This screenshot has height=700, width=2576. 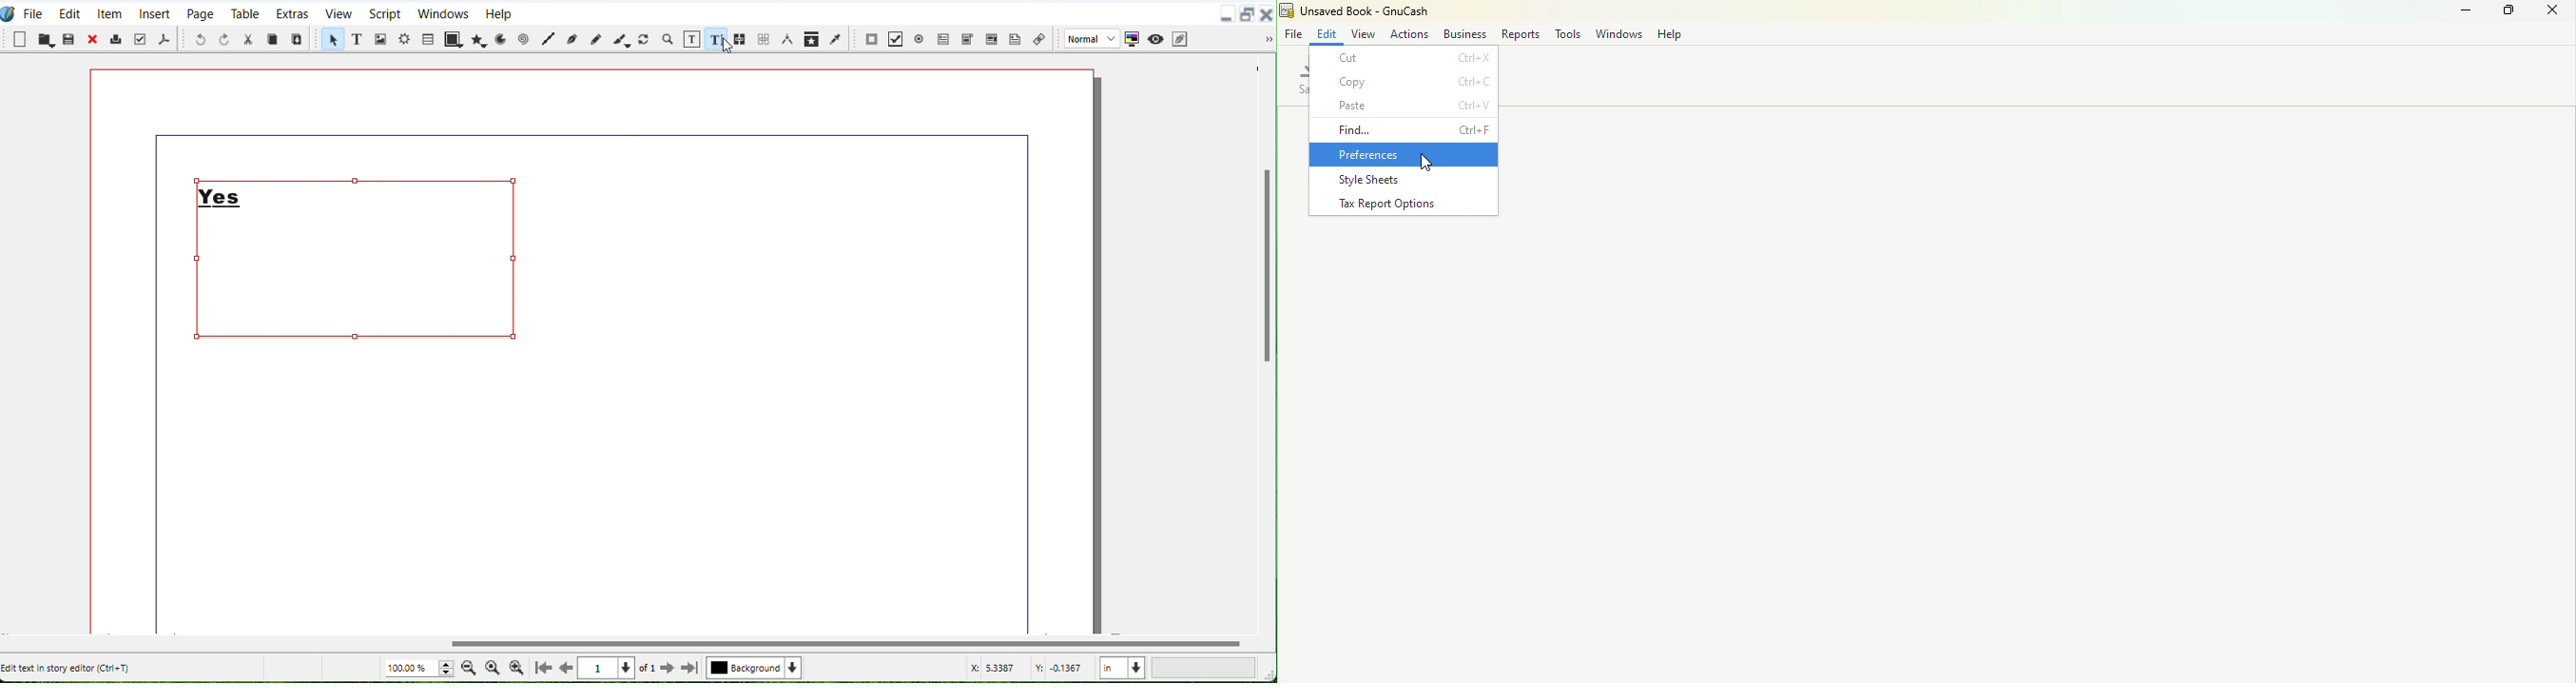 I want to click on Open, so click(x=45, y=39).